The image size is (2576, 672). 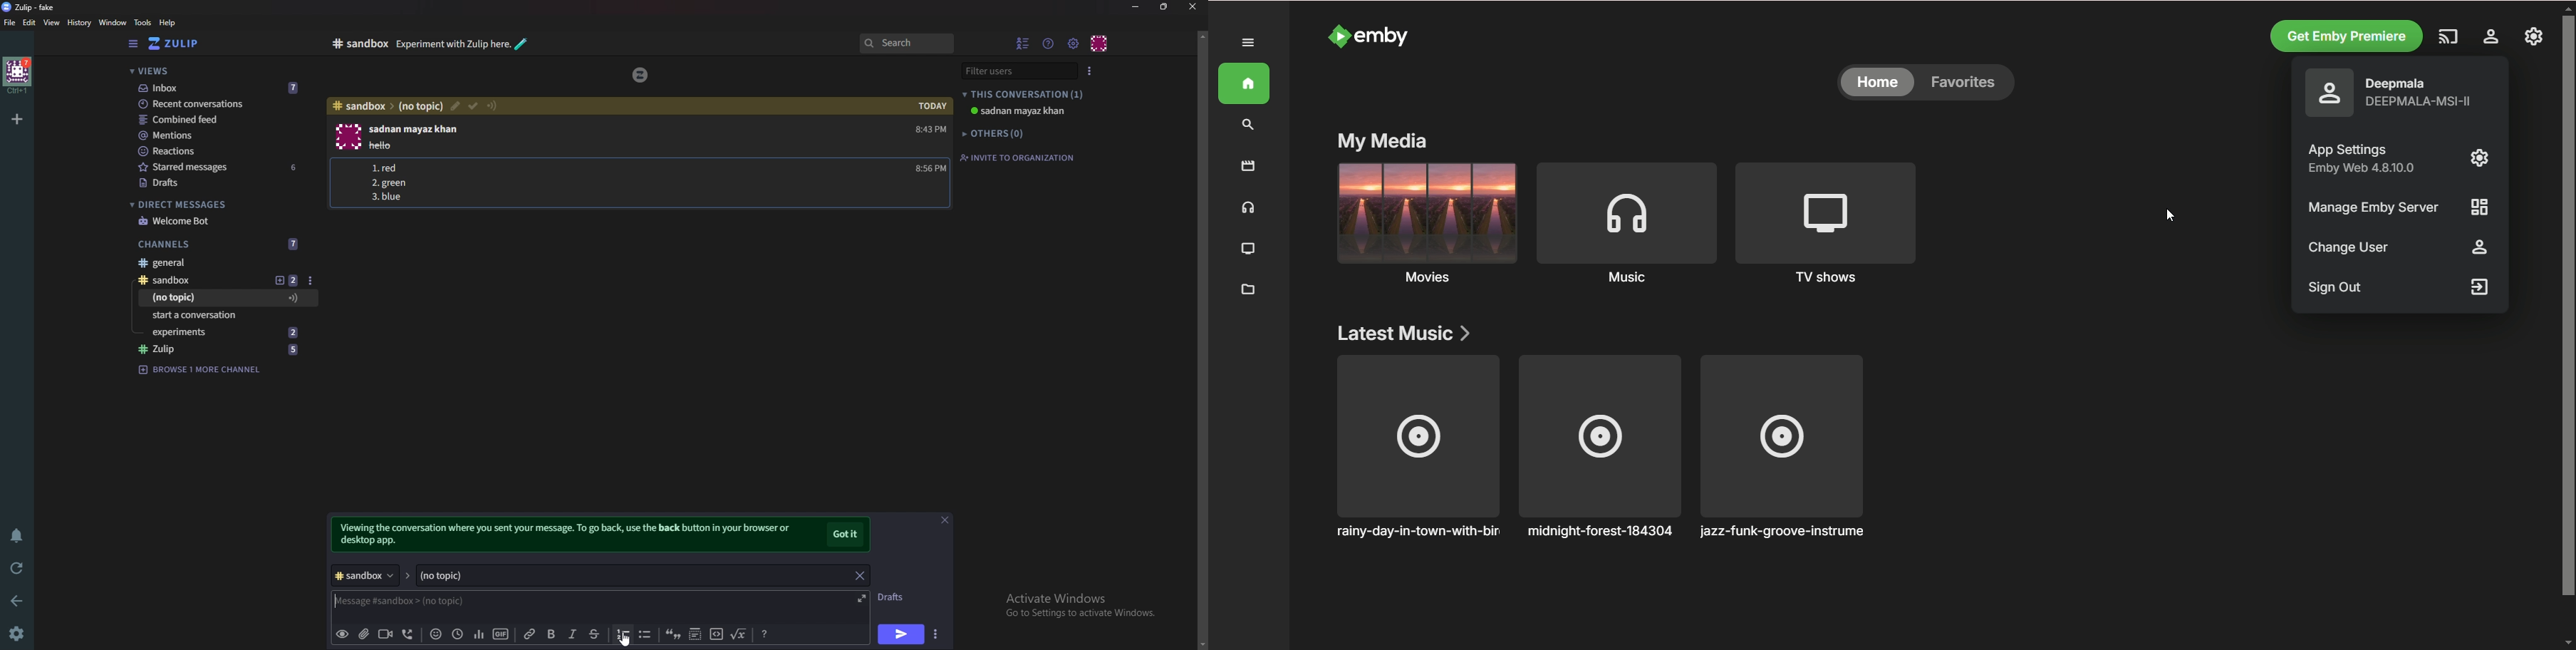 What do you see at coordinates (167, 23) in the screenshot?
I see `help` at bounding box center [167, 23].